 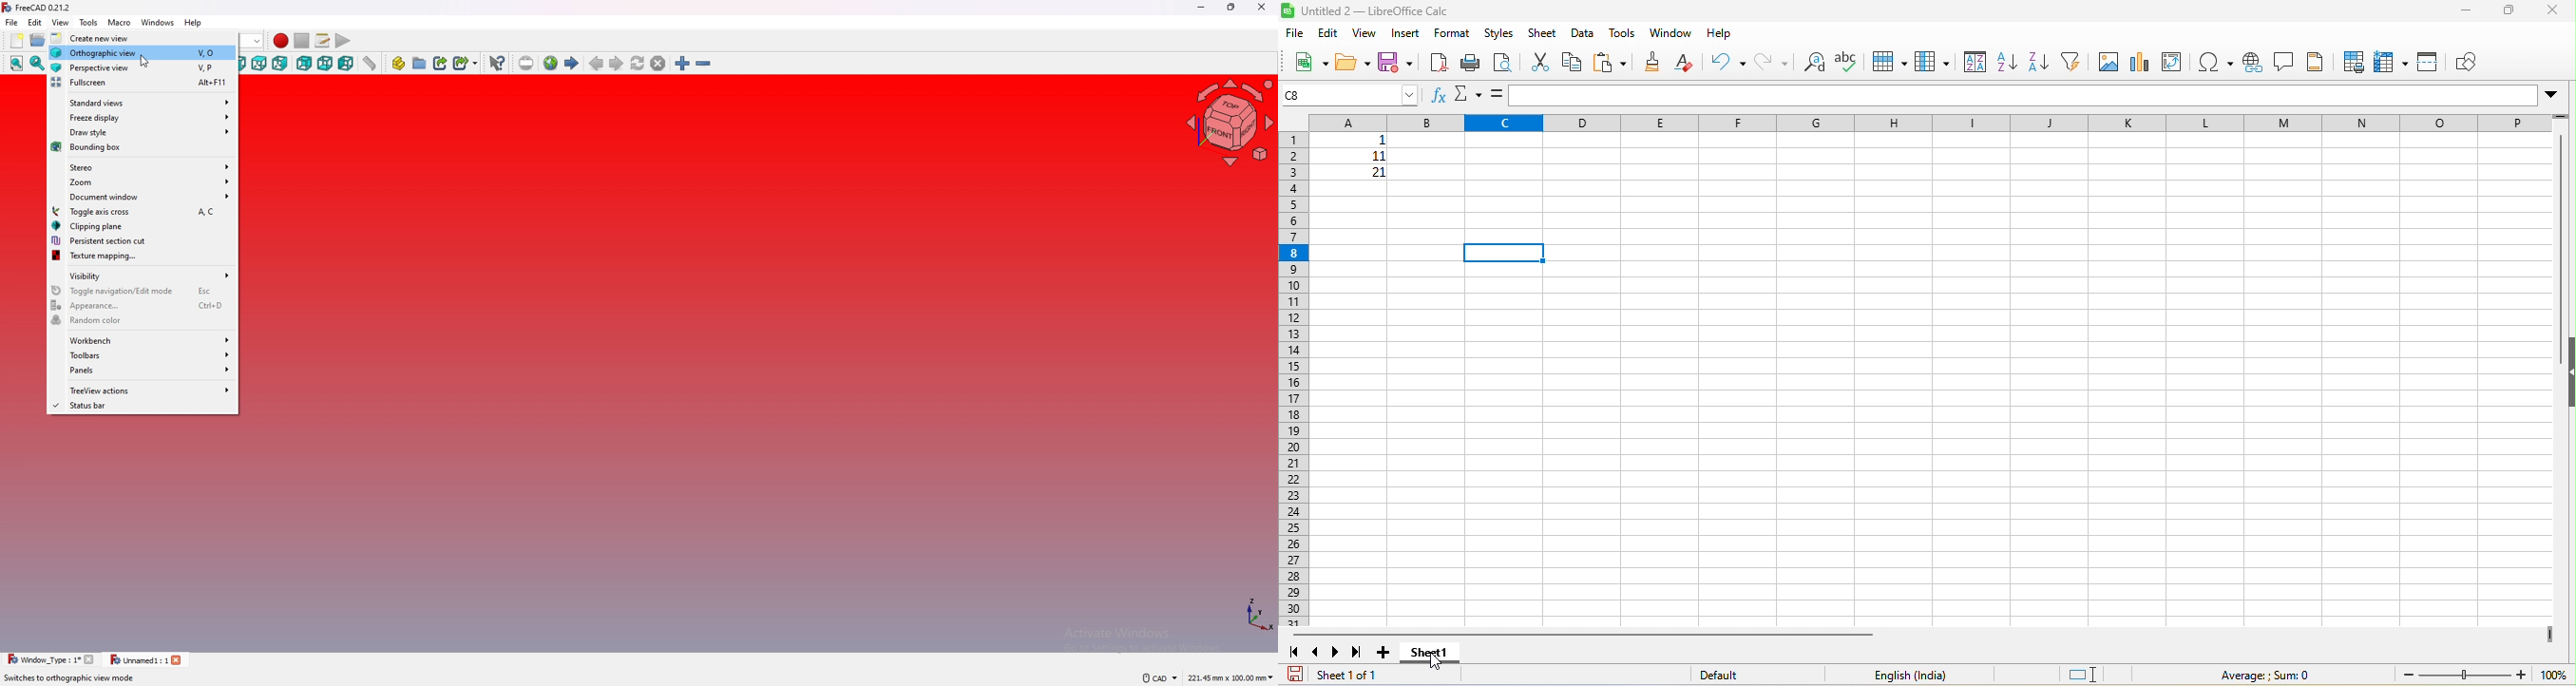 What do you see at coordinates (1352, 64) in the screenshot?
I see `open` at bounding box center [1352, 64].